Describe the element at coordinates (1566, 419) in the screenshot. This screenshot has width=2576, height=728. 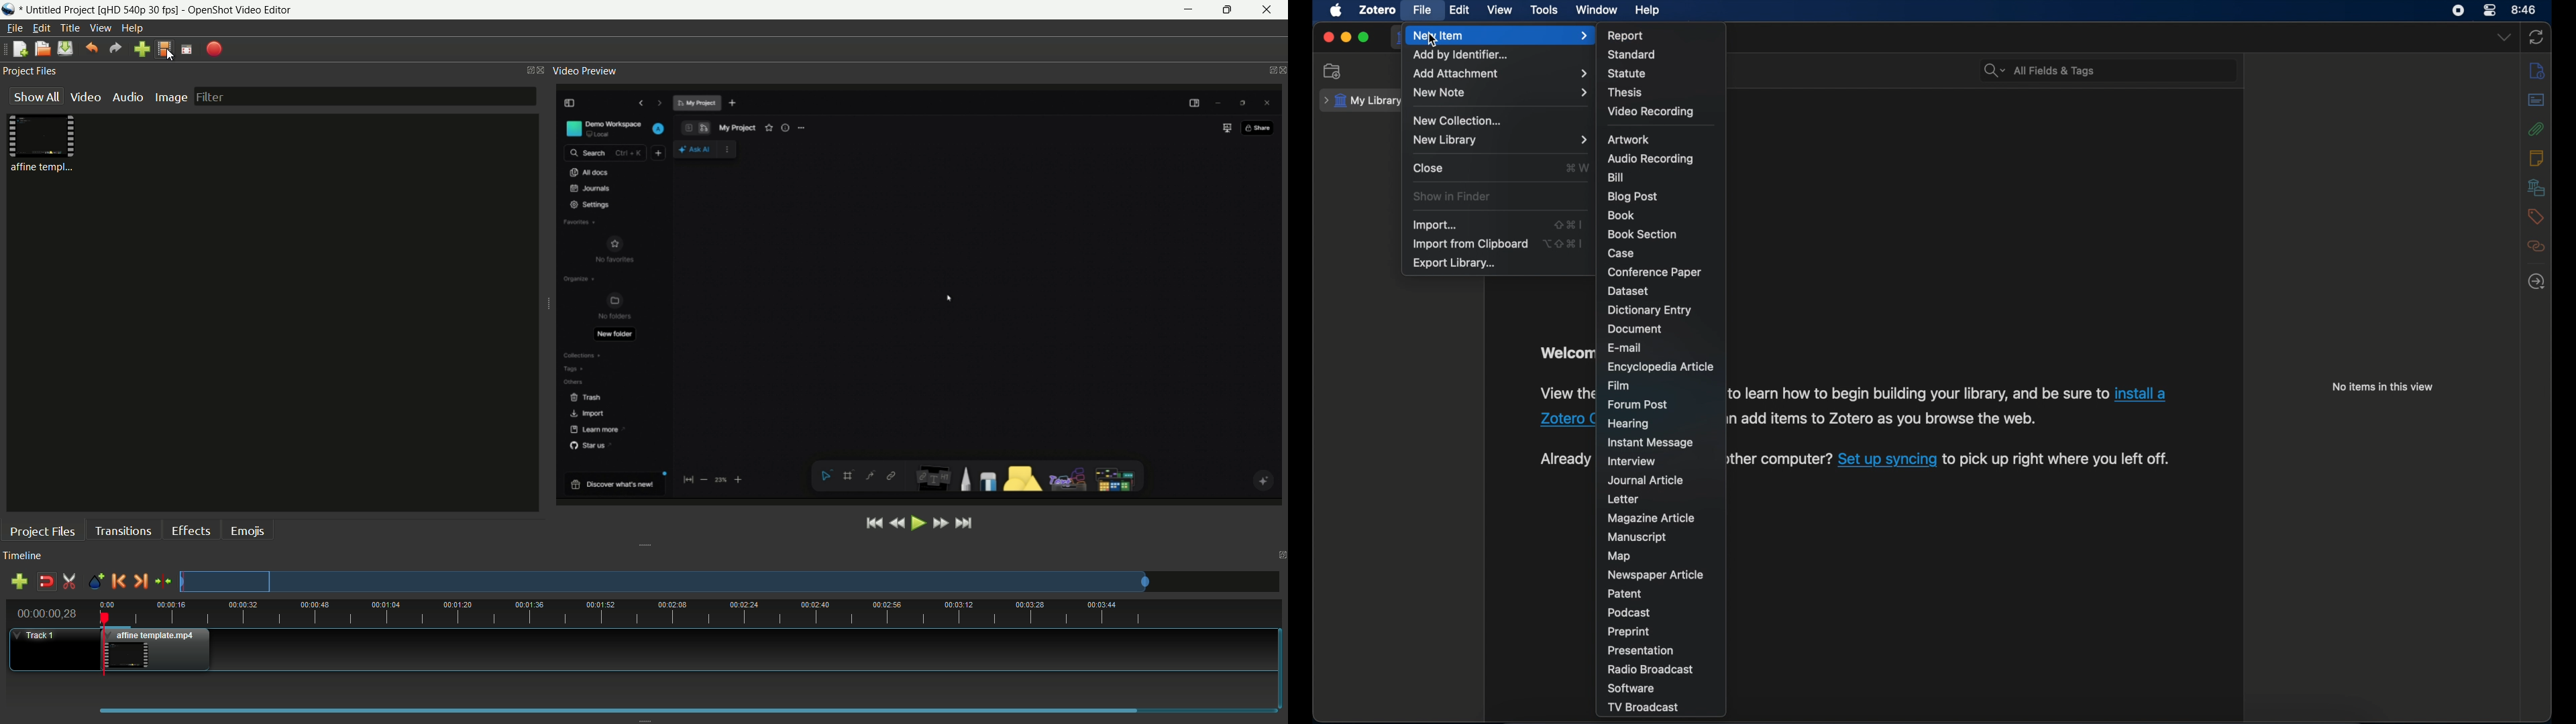
I see `Zotero connector link` at that location.